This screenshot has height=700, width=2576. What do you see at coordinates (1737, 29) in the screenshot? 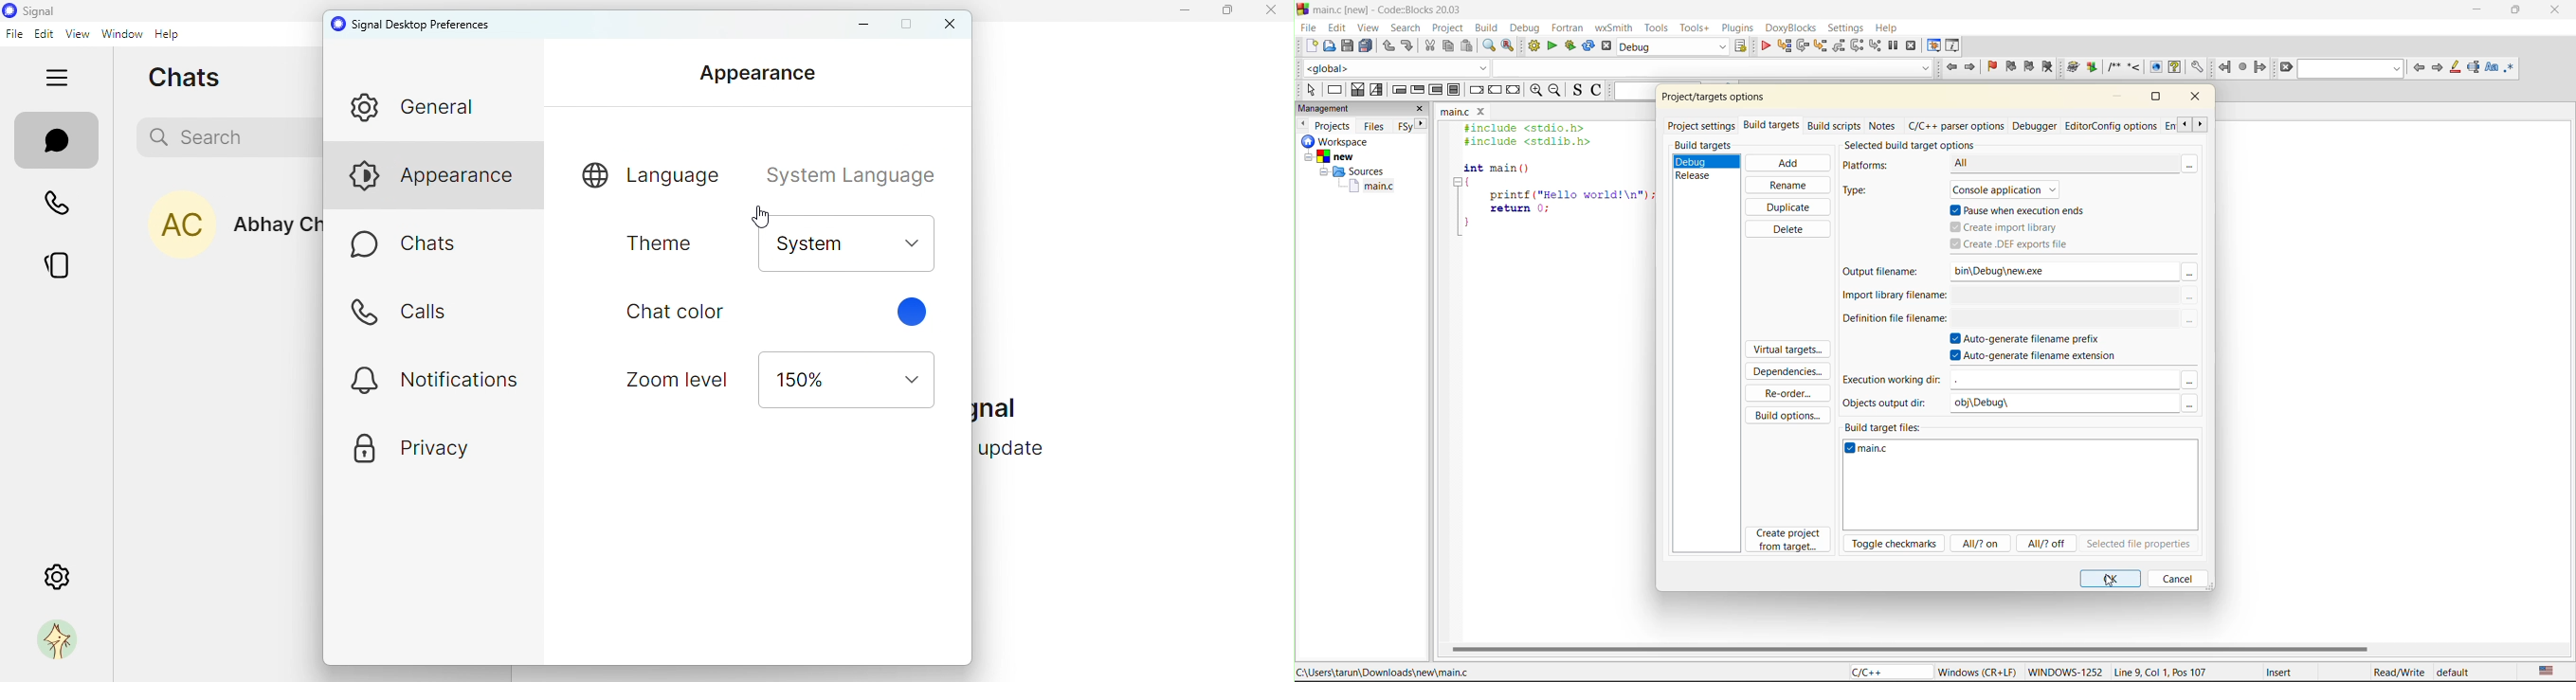
I see `plugins` at bounding box center [1737, 29].